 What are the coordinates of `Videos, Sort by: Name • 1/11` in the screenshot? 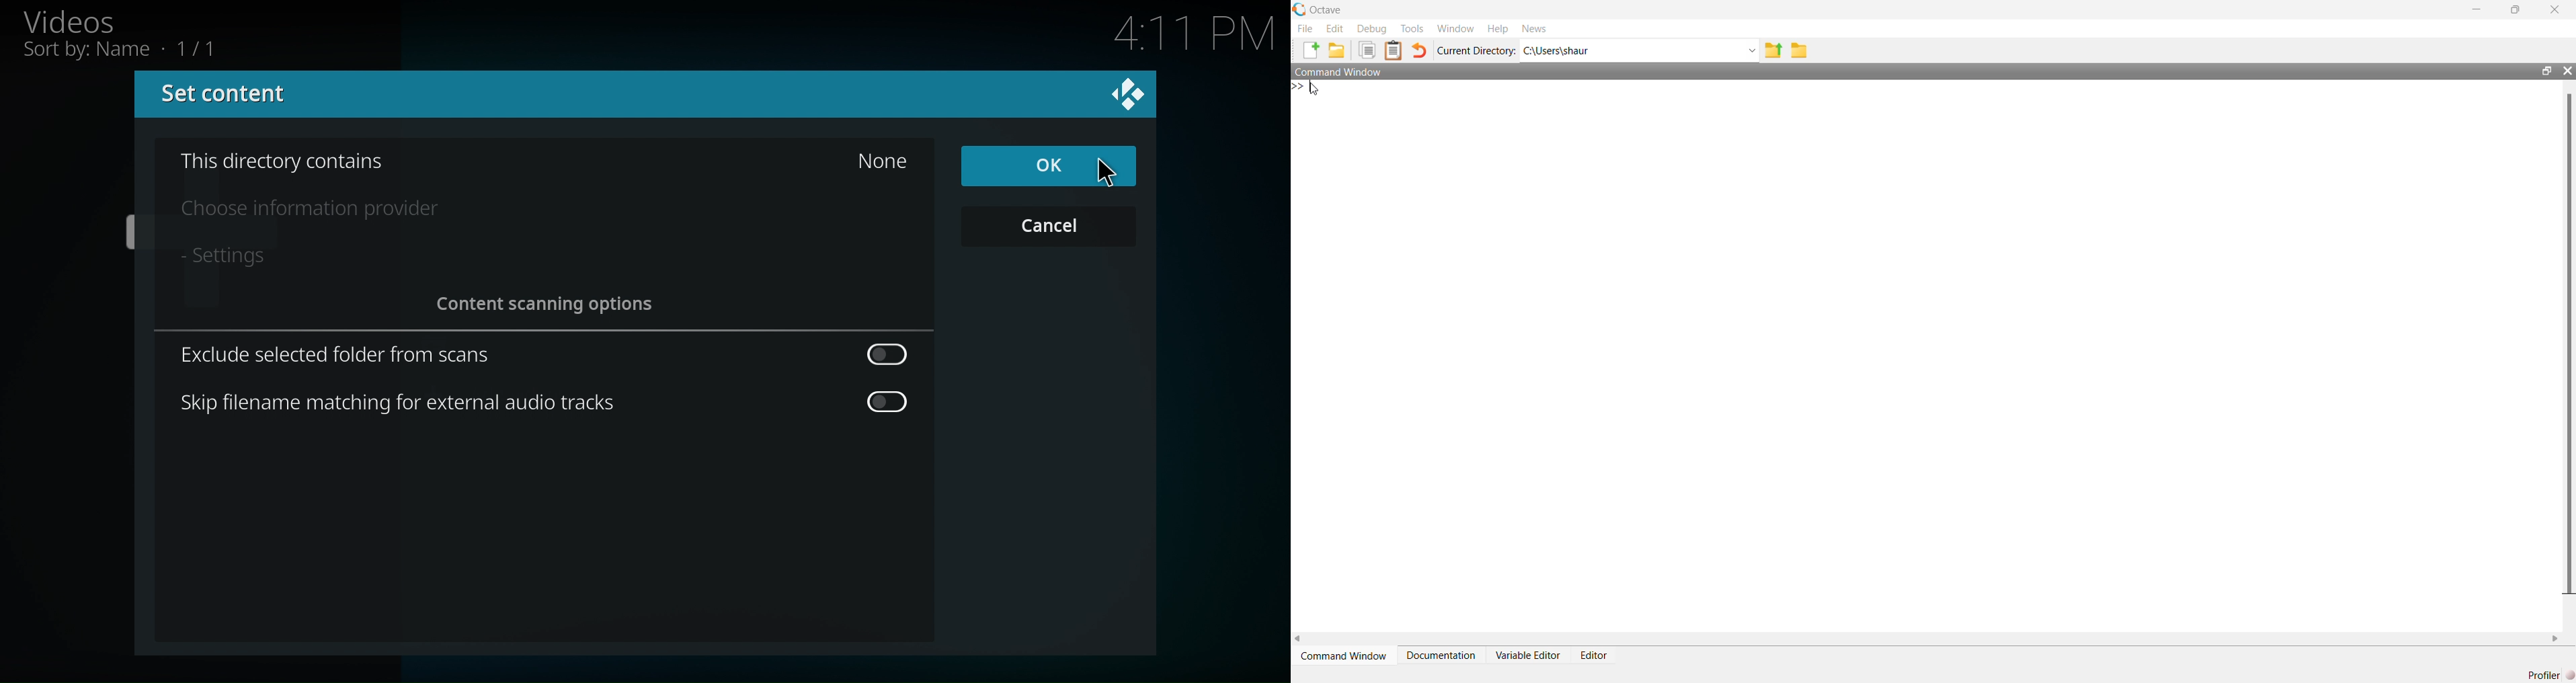 It's located at (132, 33).